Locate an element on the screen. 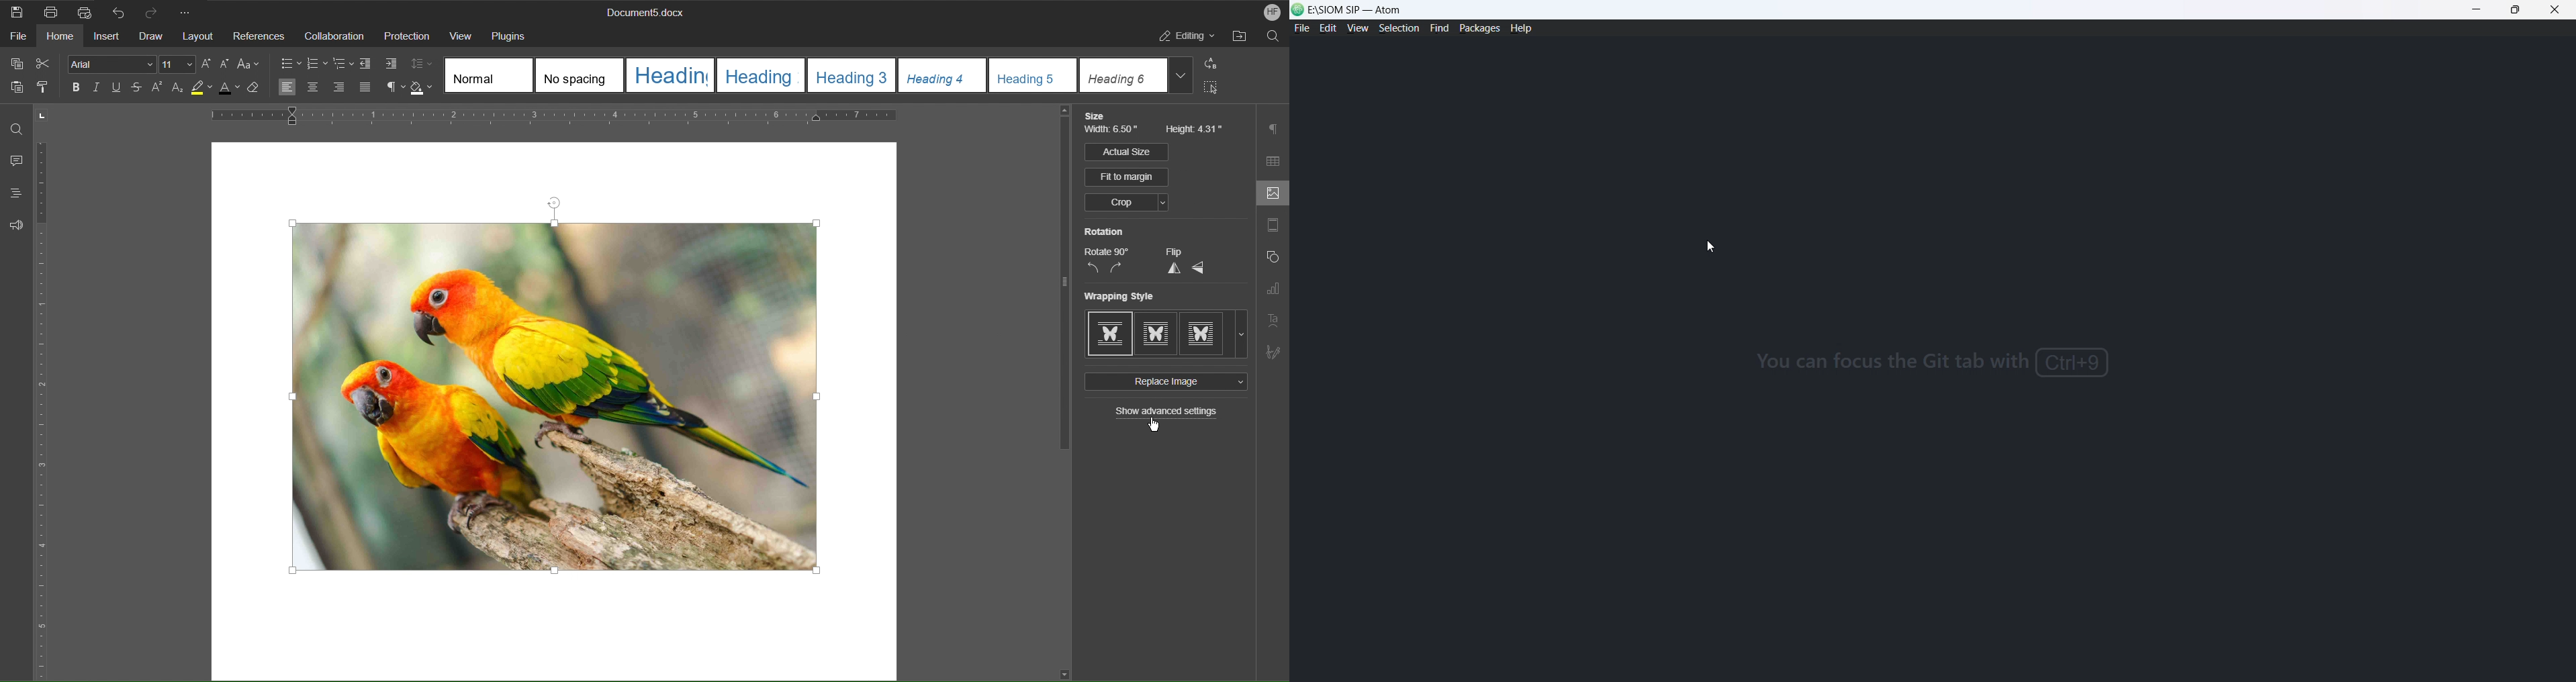  Horizontal Flip is located at coordinates (1199, 269).